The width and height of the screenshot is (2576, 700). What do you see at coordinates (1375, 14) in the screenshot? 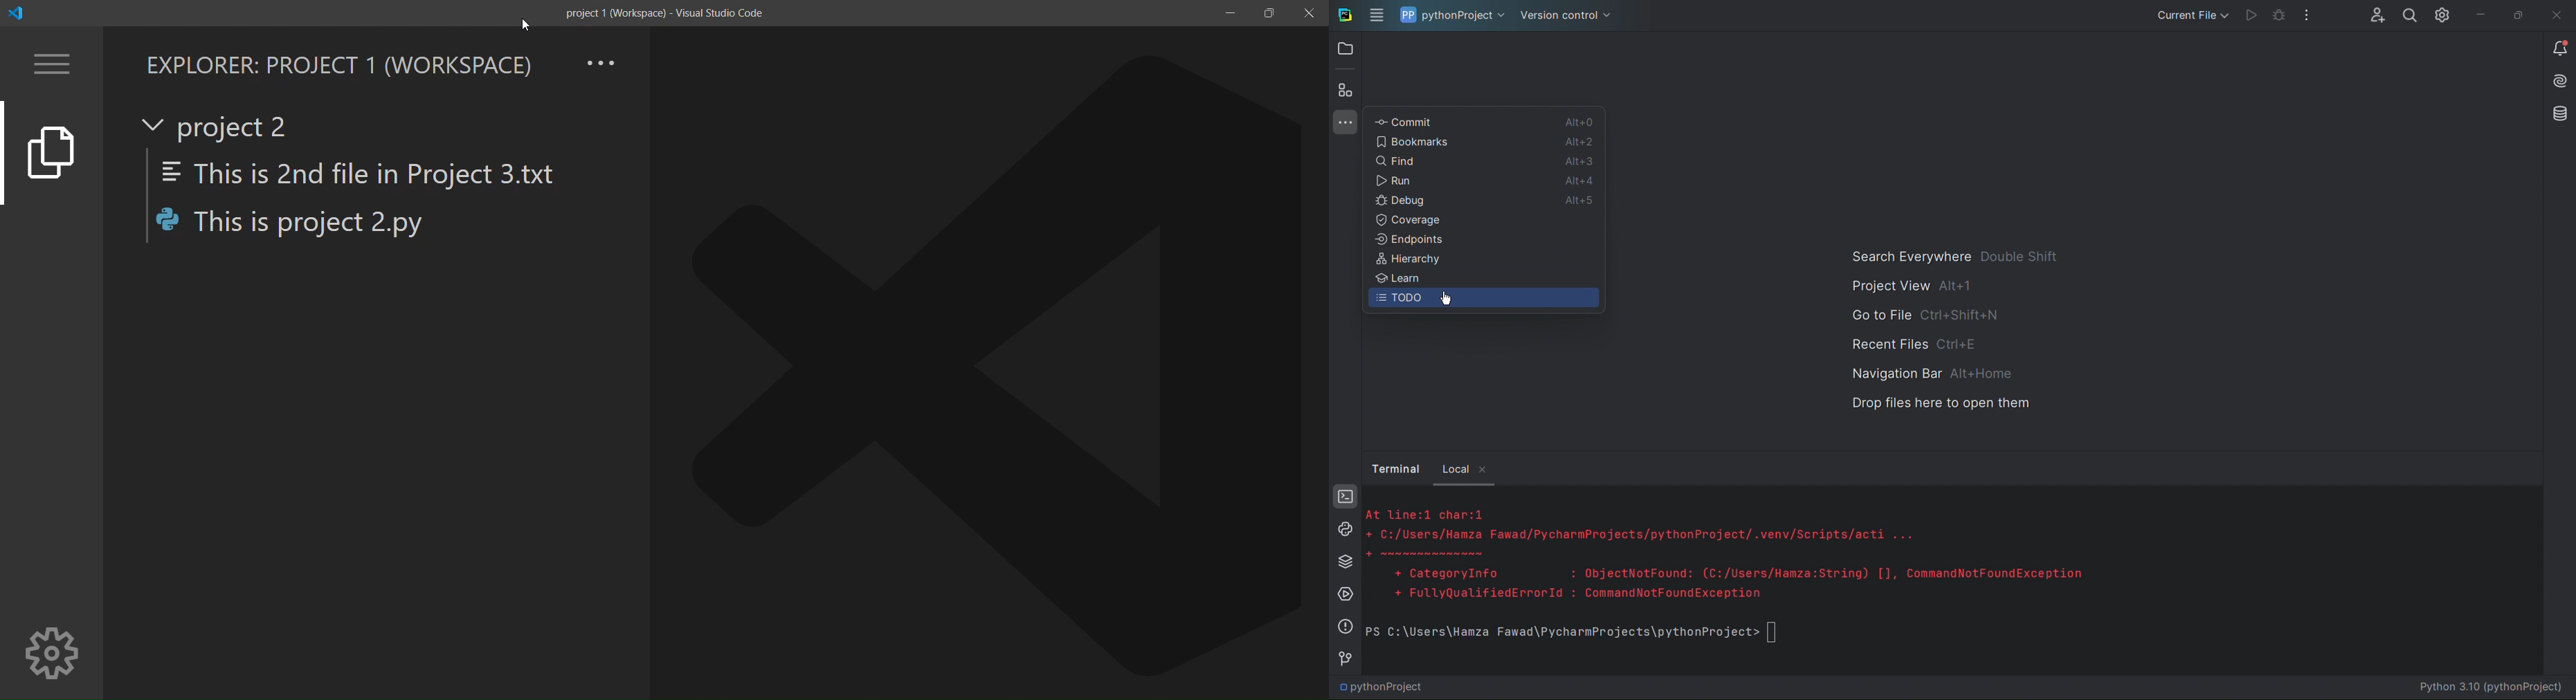
I see `Application Menu` at bounding box center [1375, 14].